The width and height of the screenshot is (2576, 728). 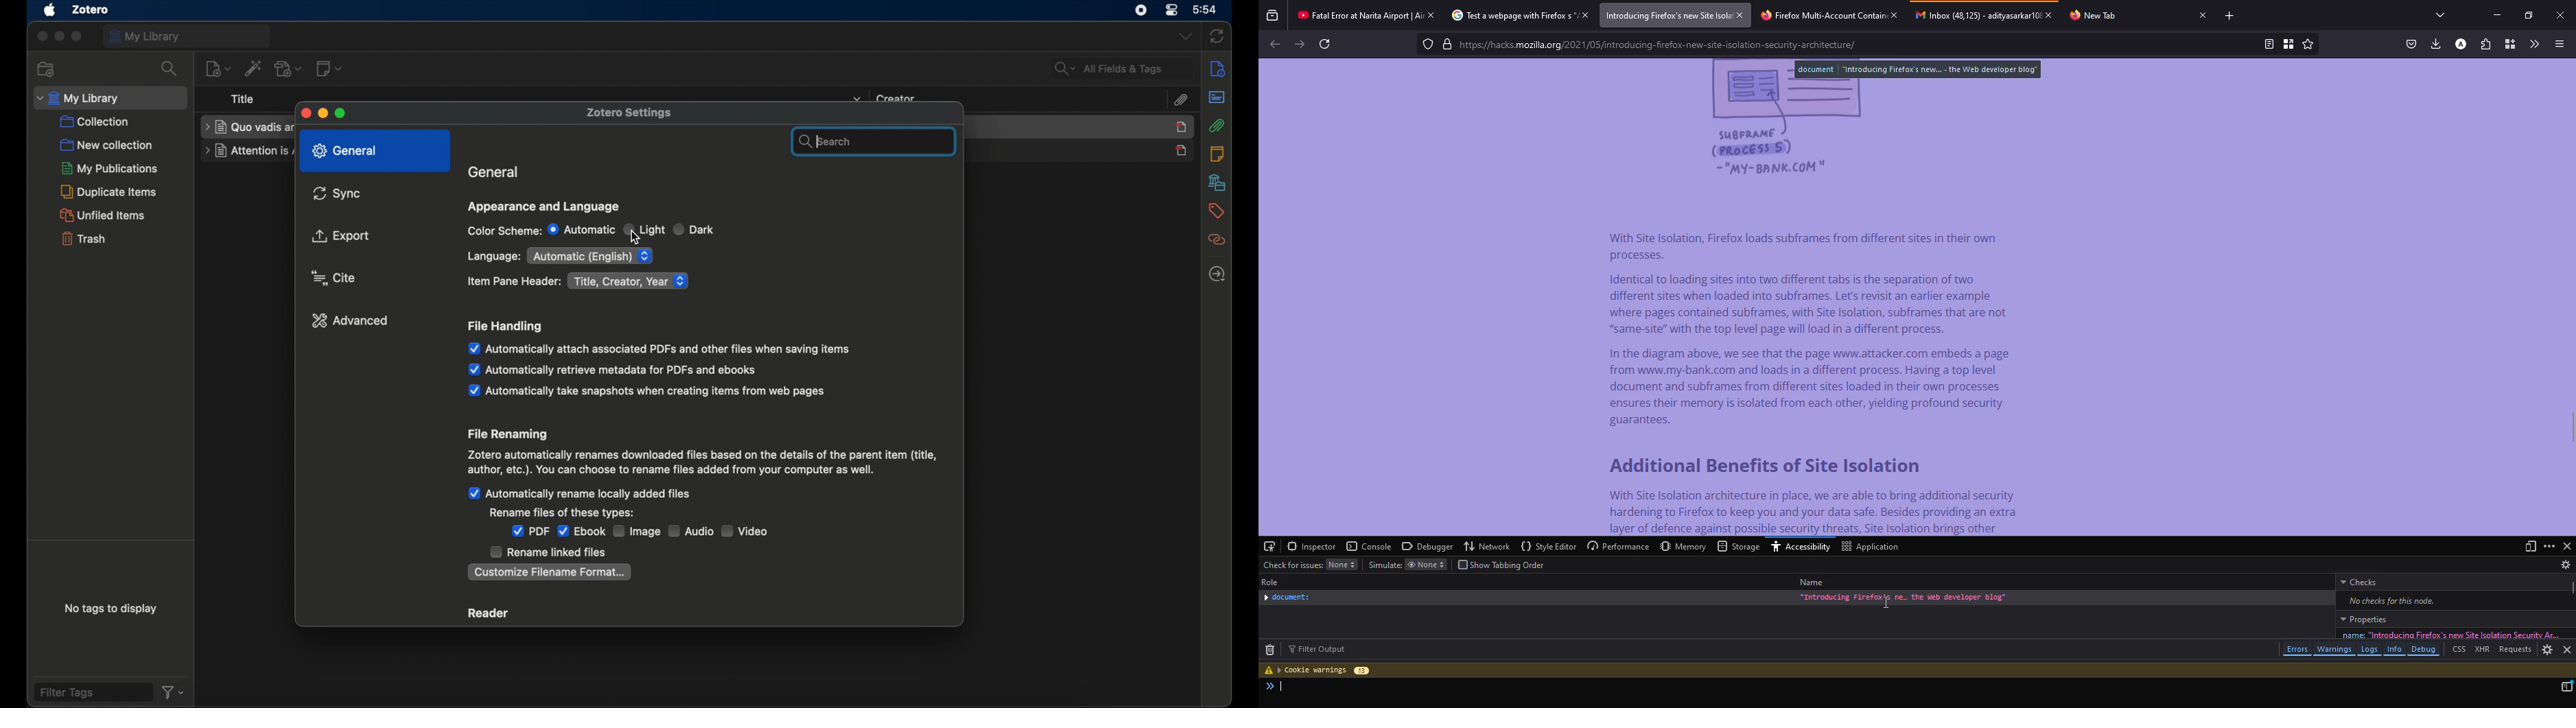 I want to click on favorites, so click(x=2307, y=44).